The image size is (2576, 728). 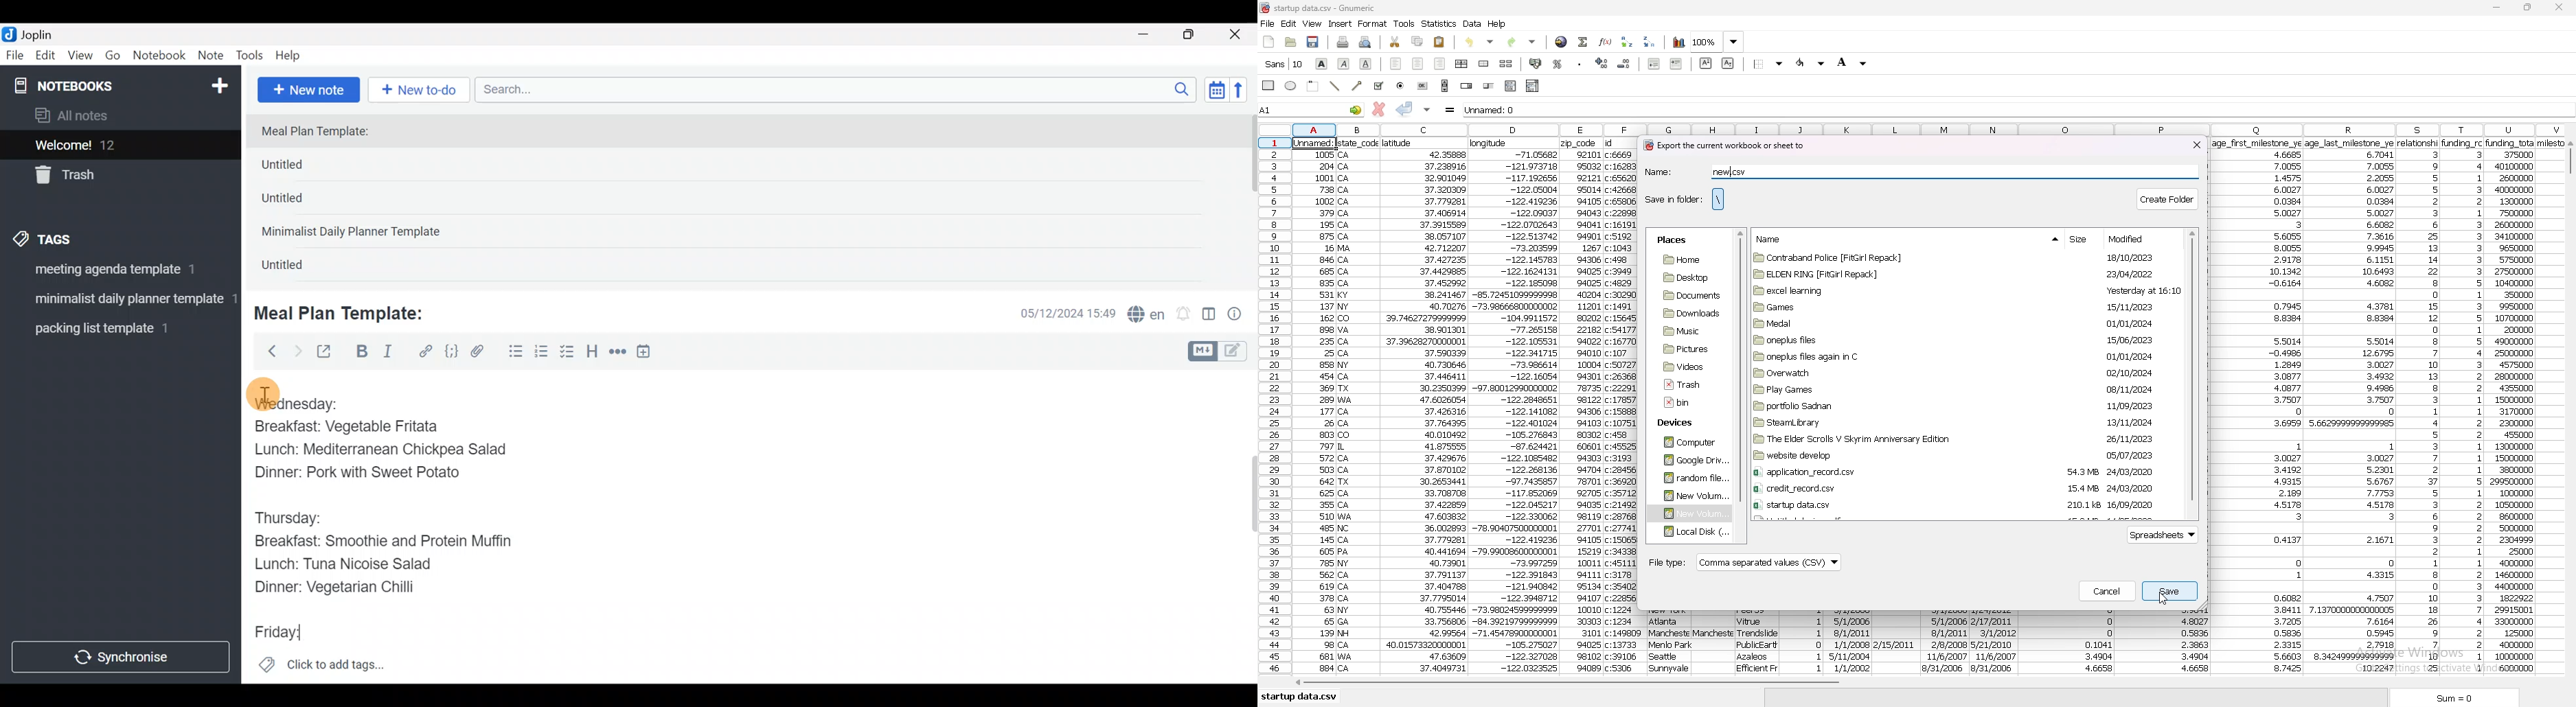 What do you see at coordinates (1650, 41) in the screenshot?
I see `sort descending` at bounding box center [1650, 41].